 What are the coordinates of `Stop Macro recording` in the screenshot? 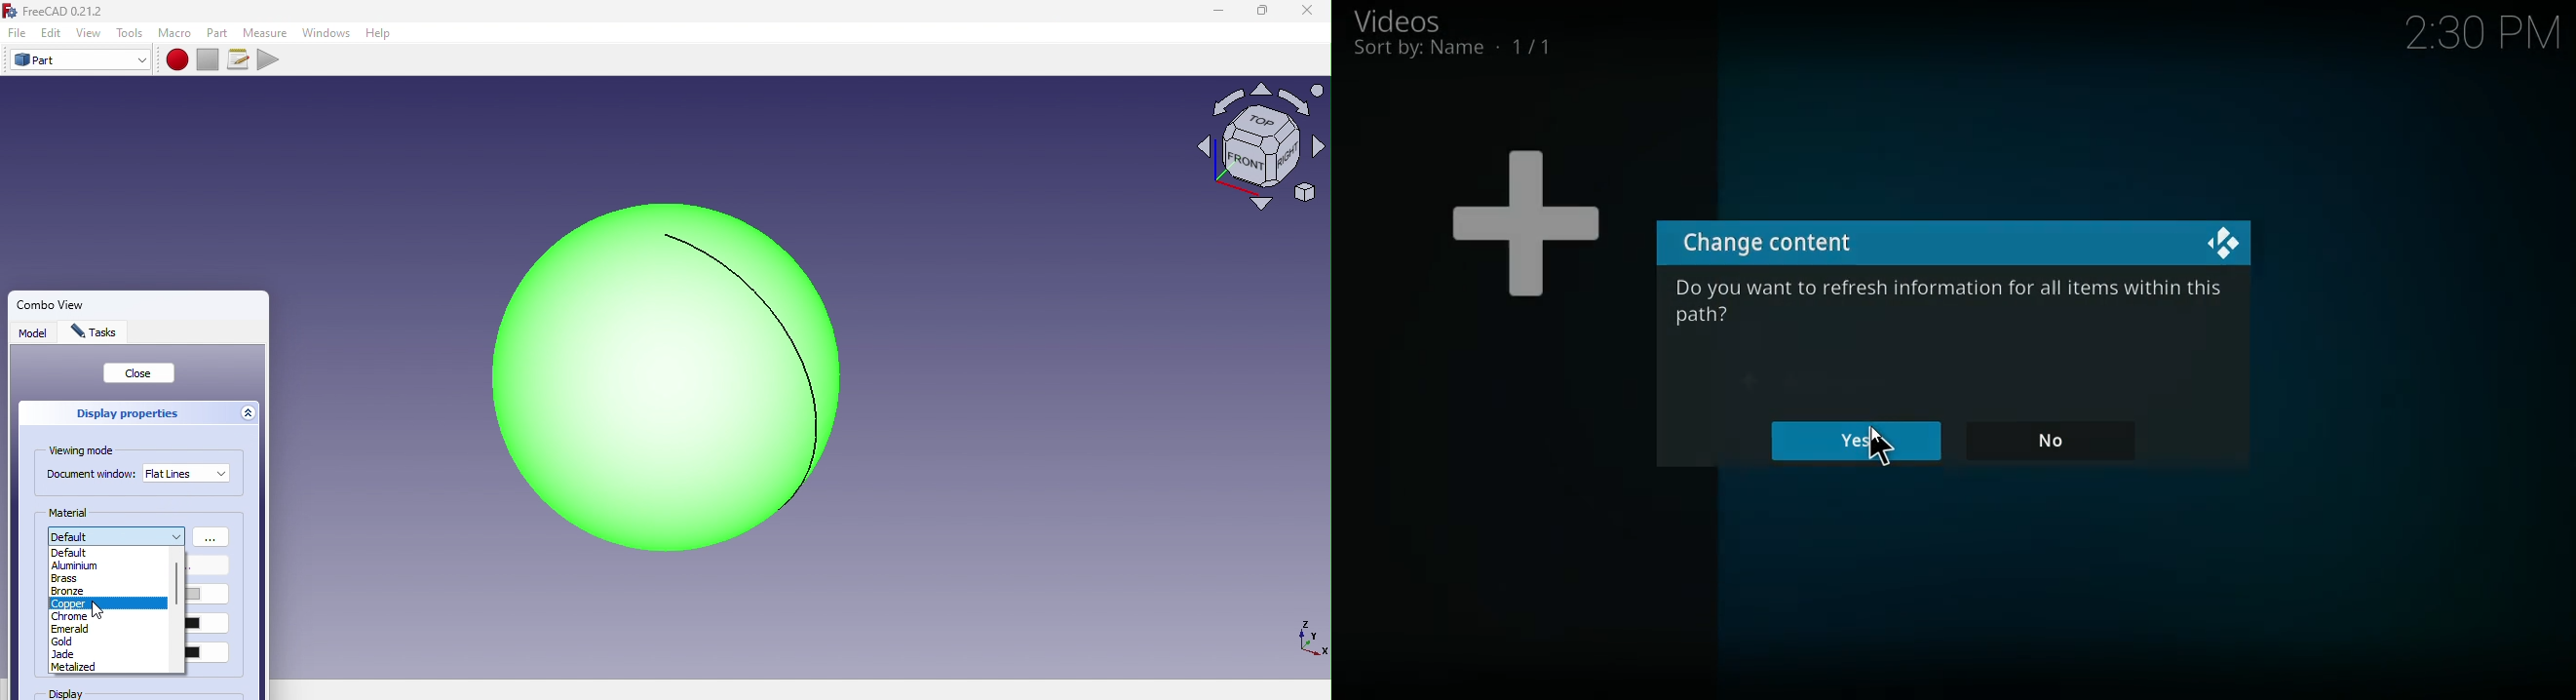 It's located at (211, 58).